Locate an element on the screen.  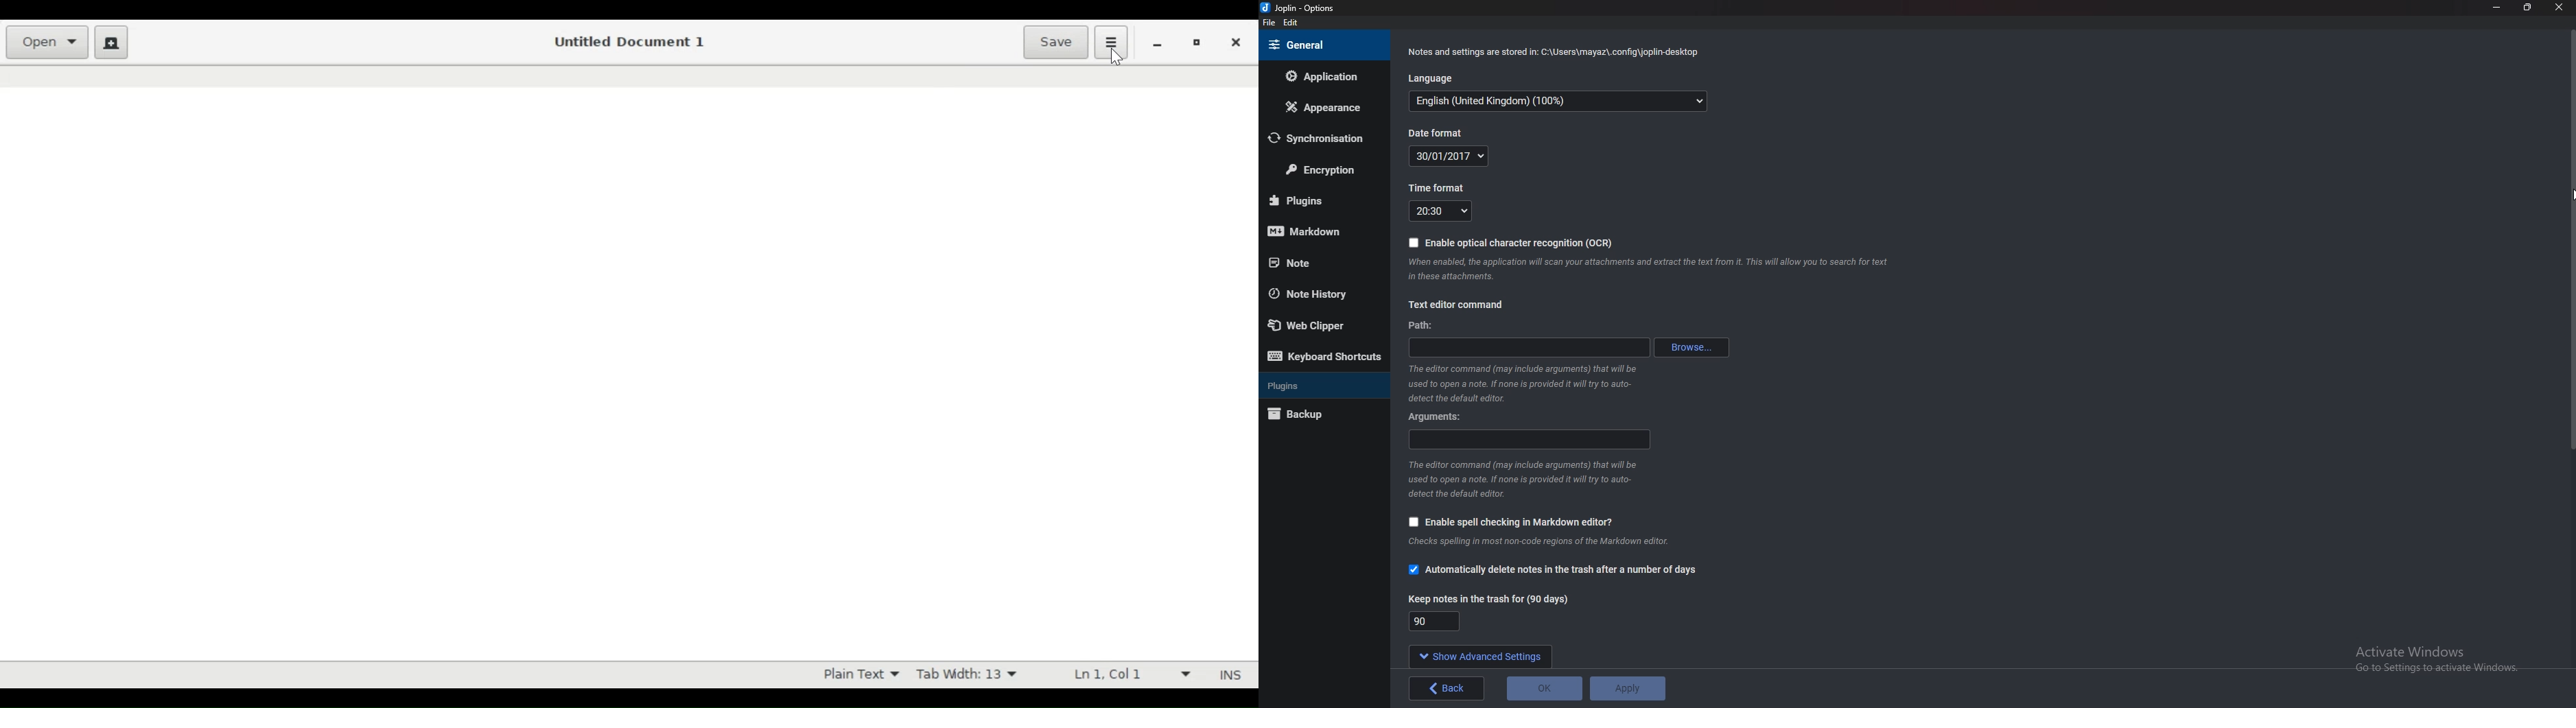
general is located at coordinates (1321, 45).